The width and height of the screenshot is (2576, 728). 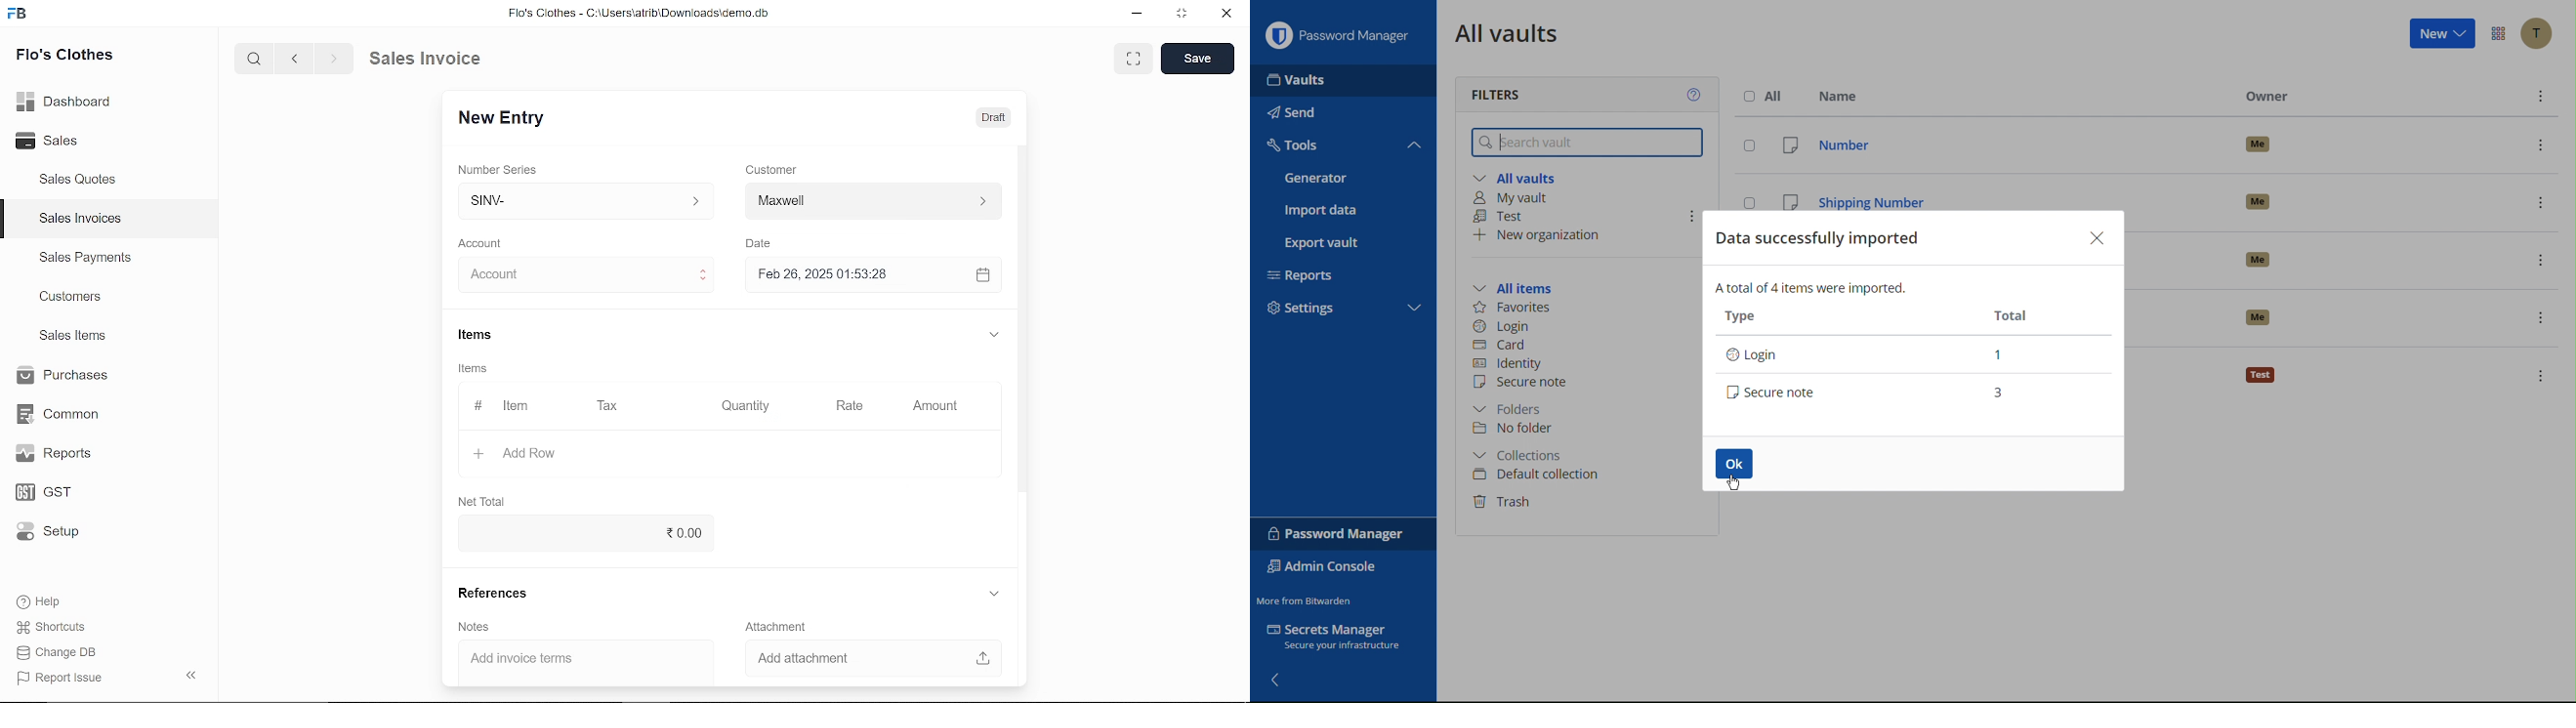 I want to click on next, so click(x=334, y=59).